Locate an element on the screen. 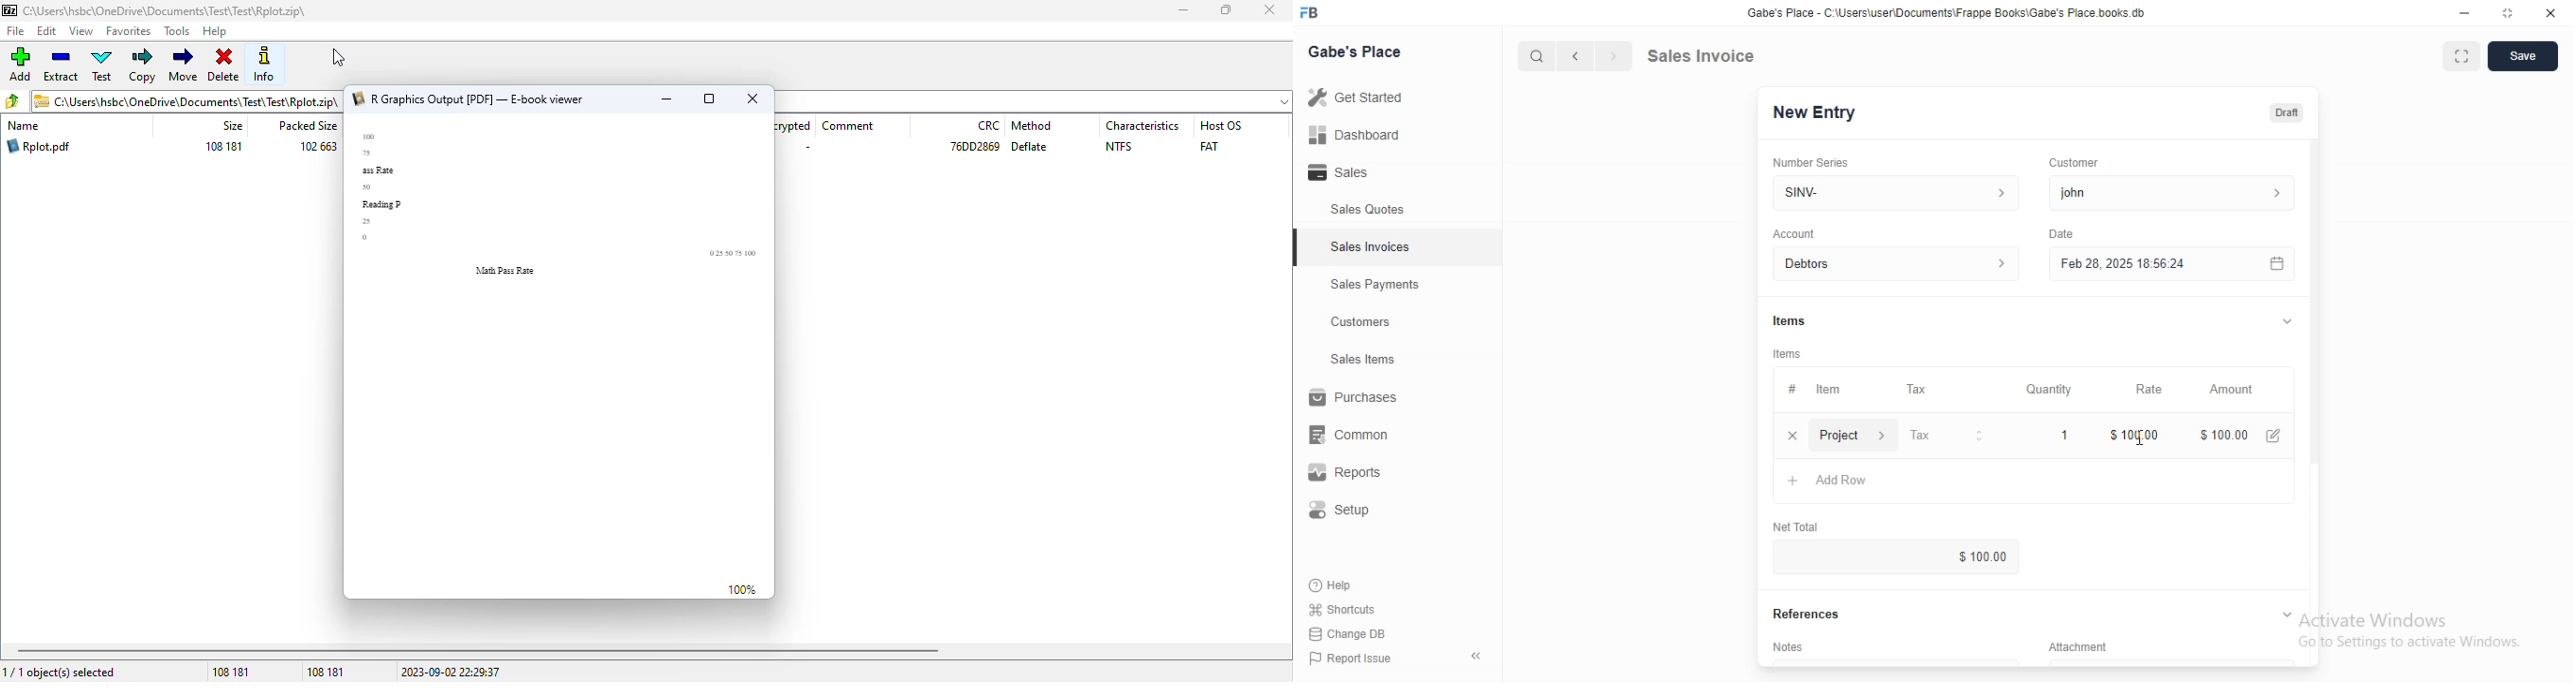 This screenshot has height=700, width=2576. add is located at coordinates (21, 64).